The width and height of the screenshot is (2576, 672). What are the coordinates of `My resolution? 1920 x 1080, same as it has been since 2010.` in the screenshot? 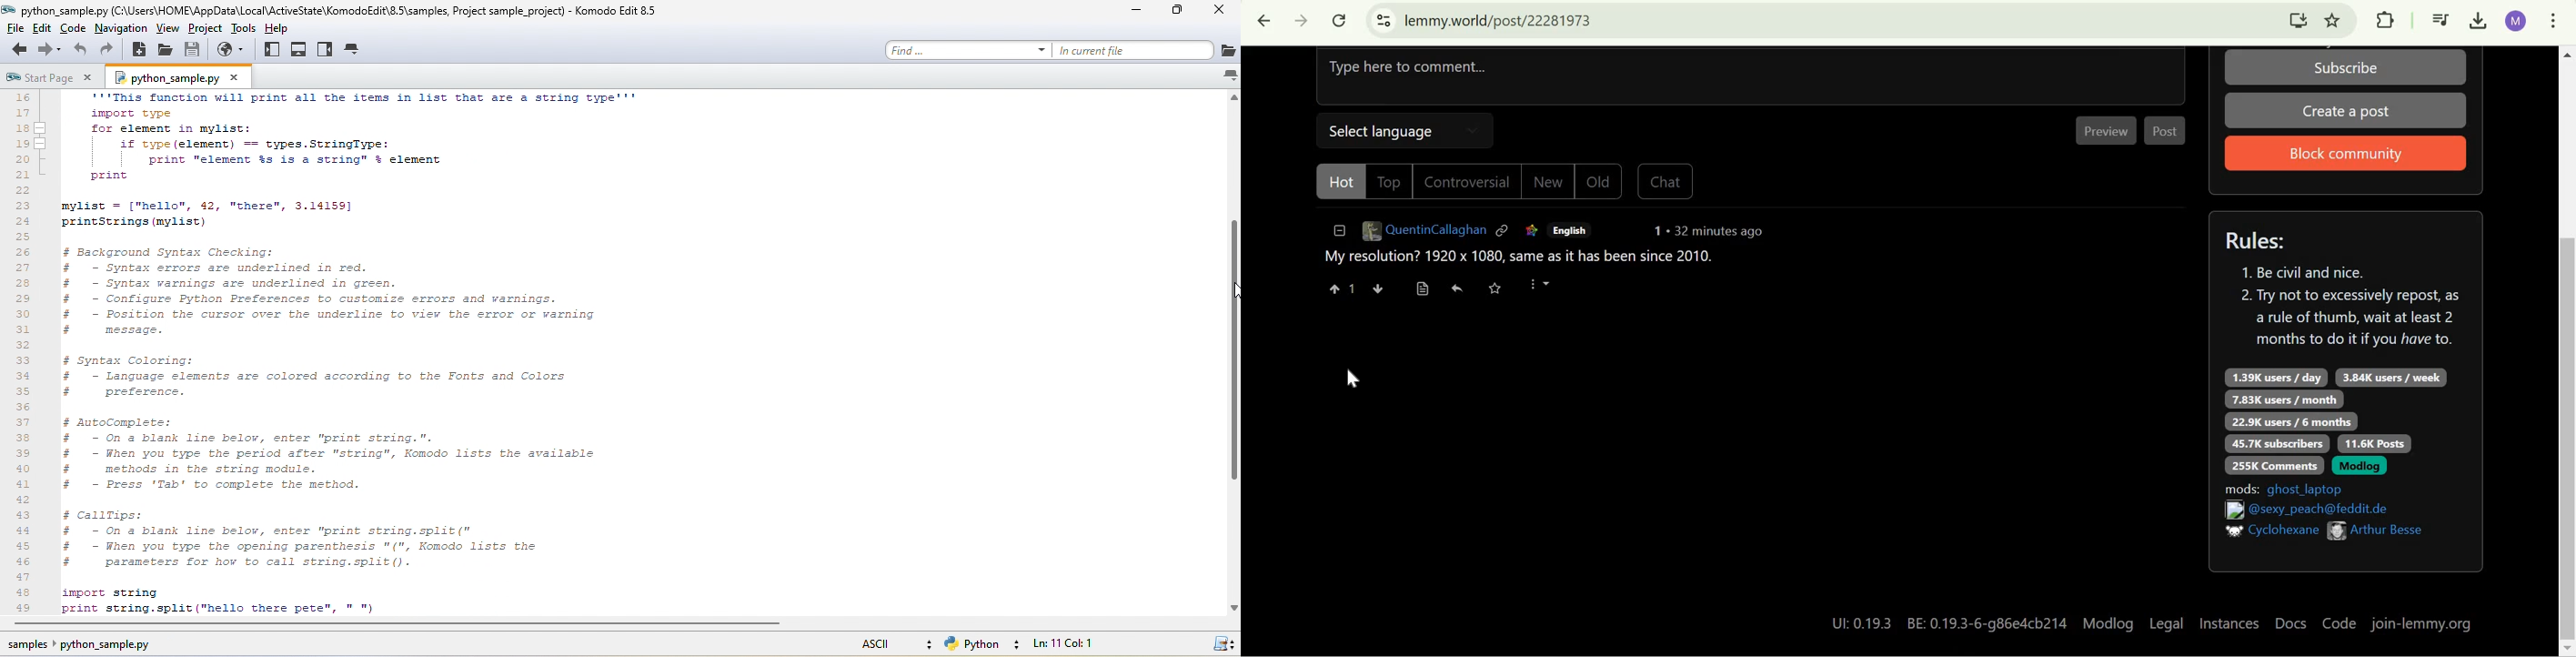 It's located at (1514, 258).